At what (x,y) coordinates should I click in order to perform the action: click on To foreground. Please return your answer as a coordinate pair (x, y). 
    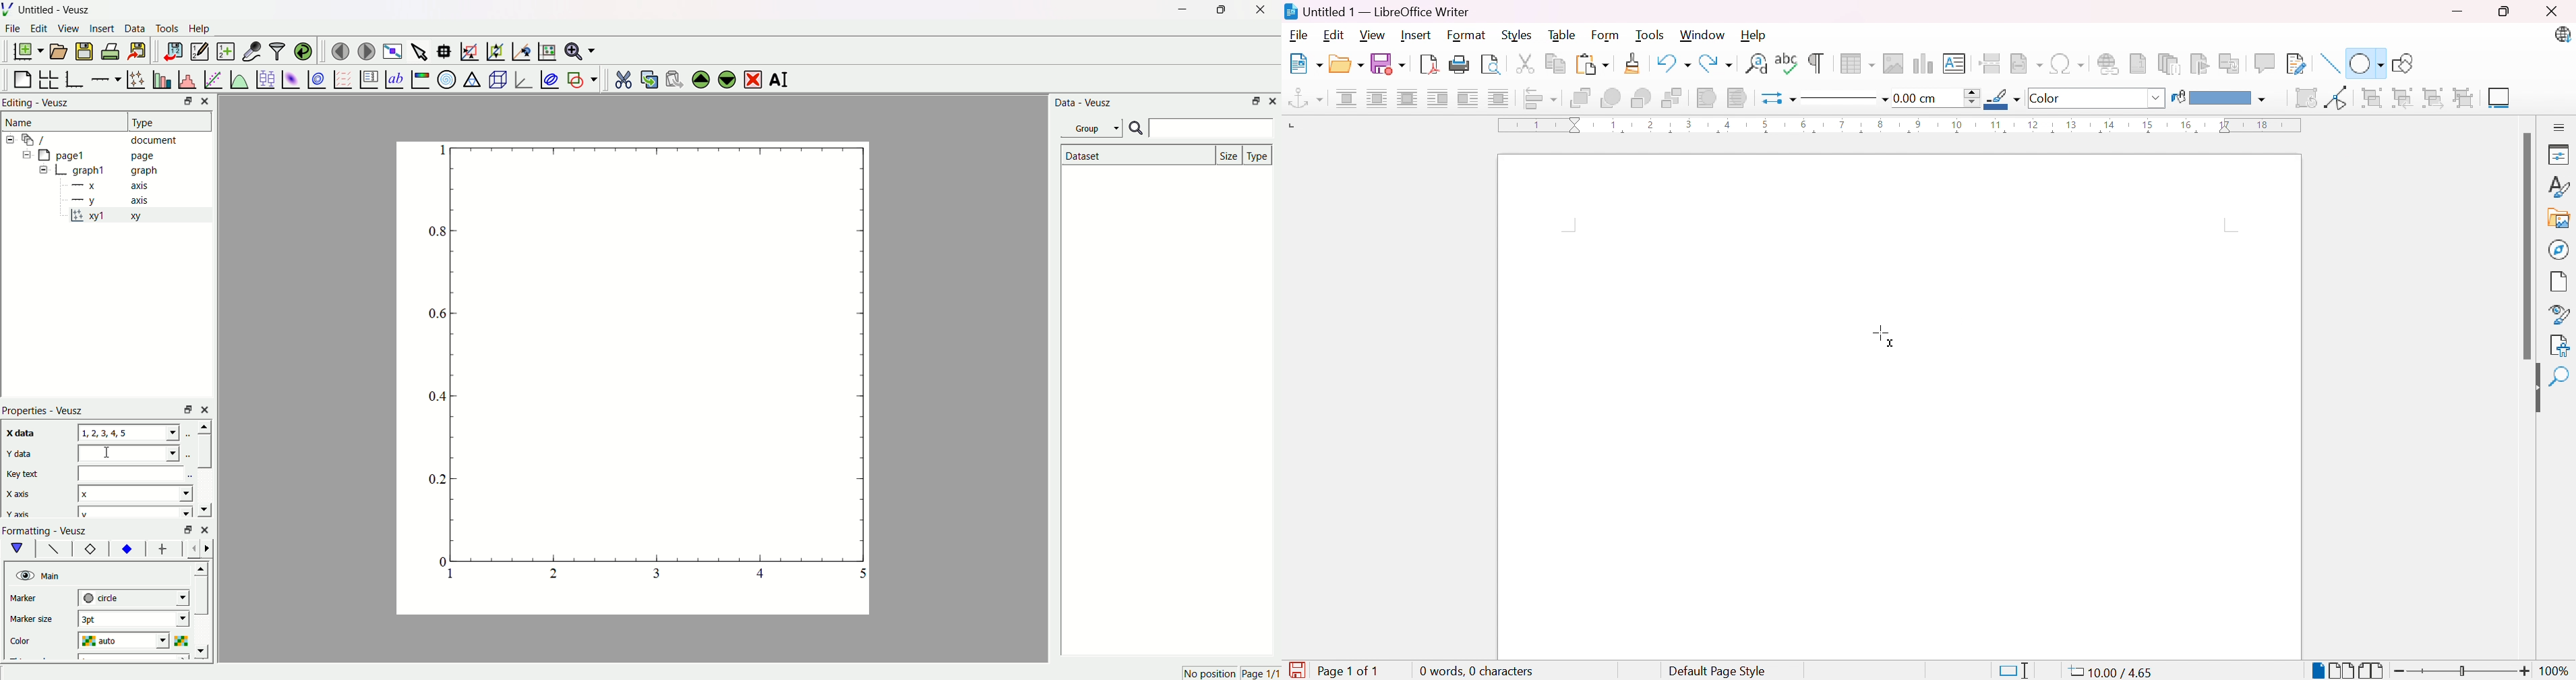
    Looking at the image, I should click on (1706, 96).